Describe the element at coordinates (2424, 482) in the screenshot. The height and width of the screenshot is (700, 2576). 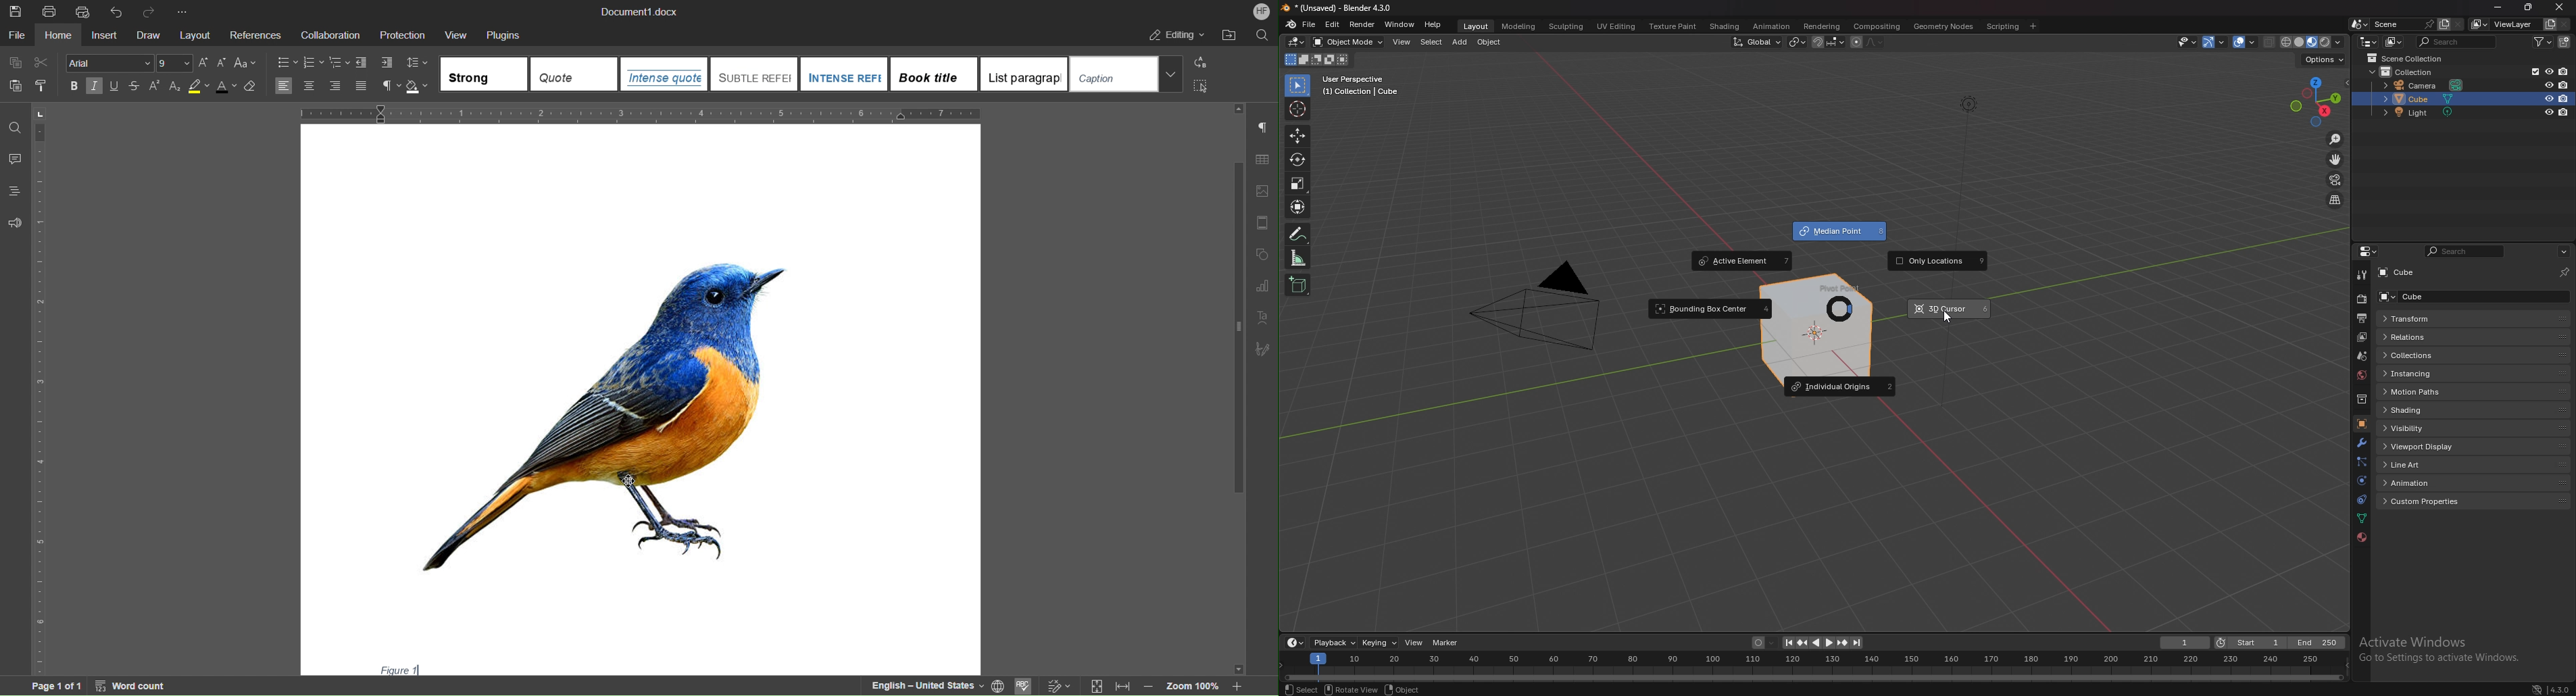
I see `animation` at that location.